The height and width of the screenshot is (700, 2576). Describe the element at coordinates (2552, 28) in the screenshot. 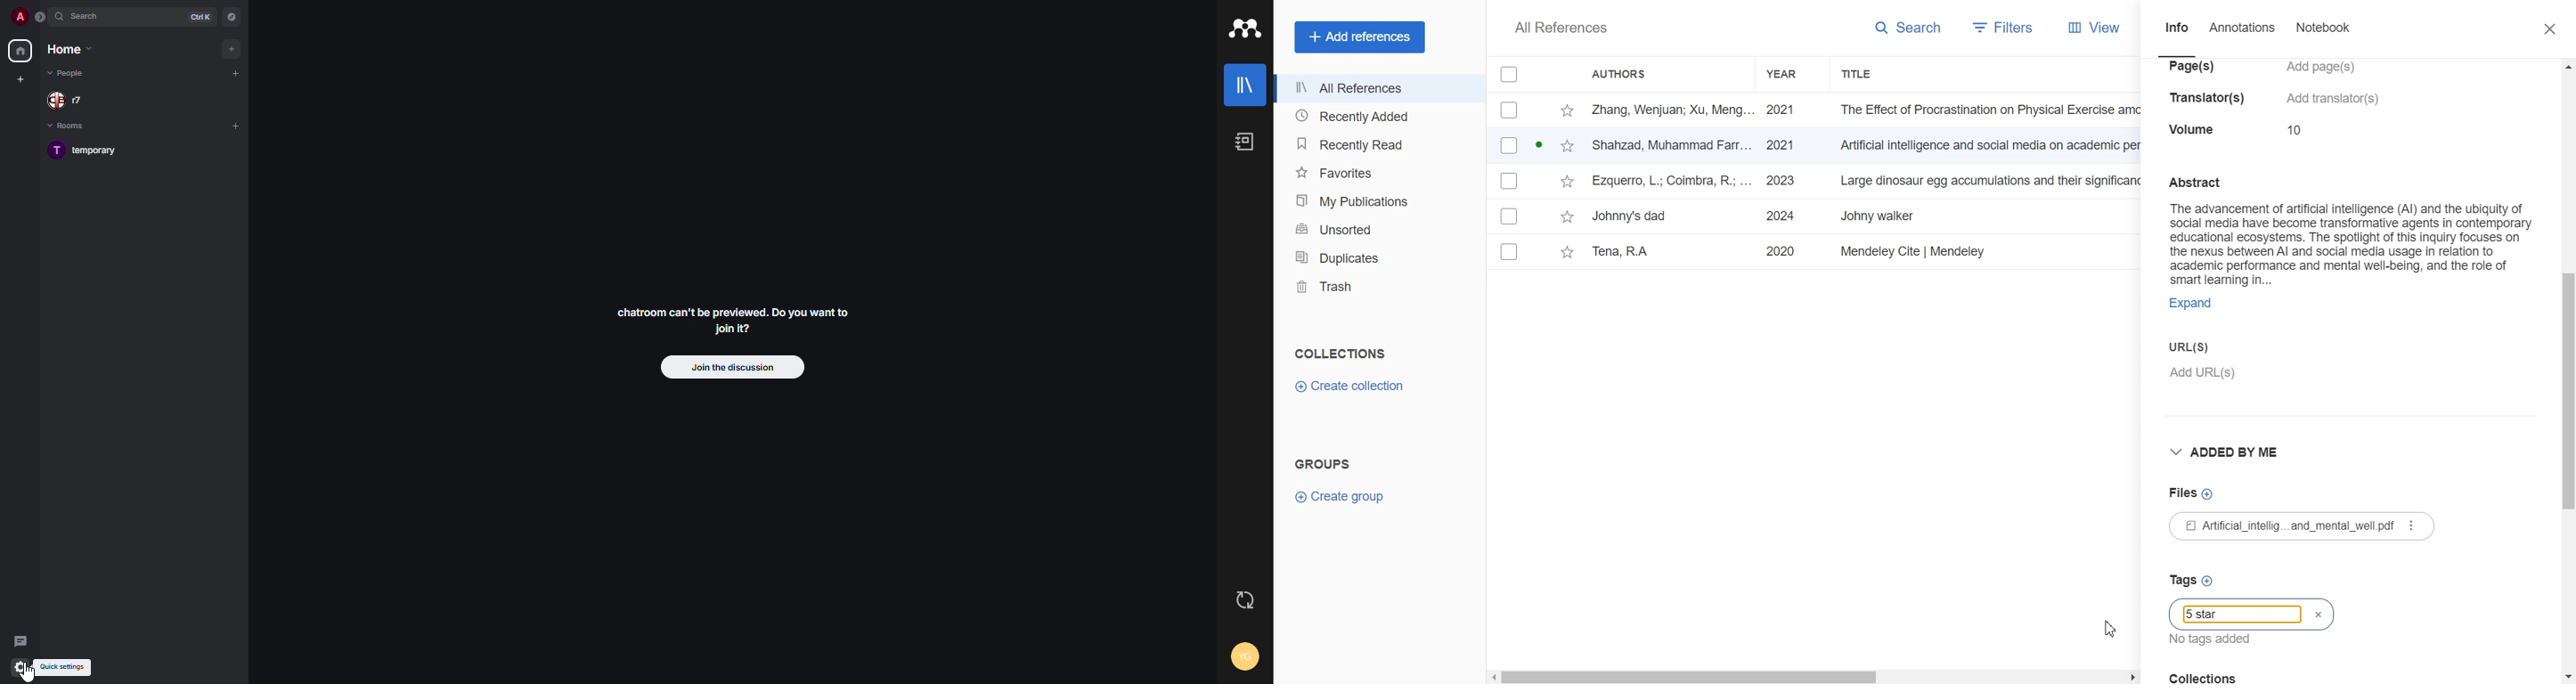

I see `Close` at that location.